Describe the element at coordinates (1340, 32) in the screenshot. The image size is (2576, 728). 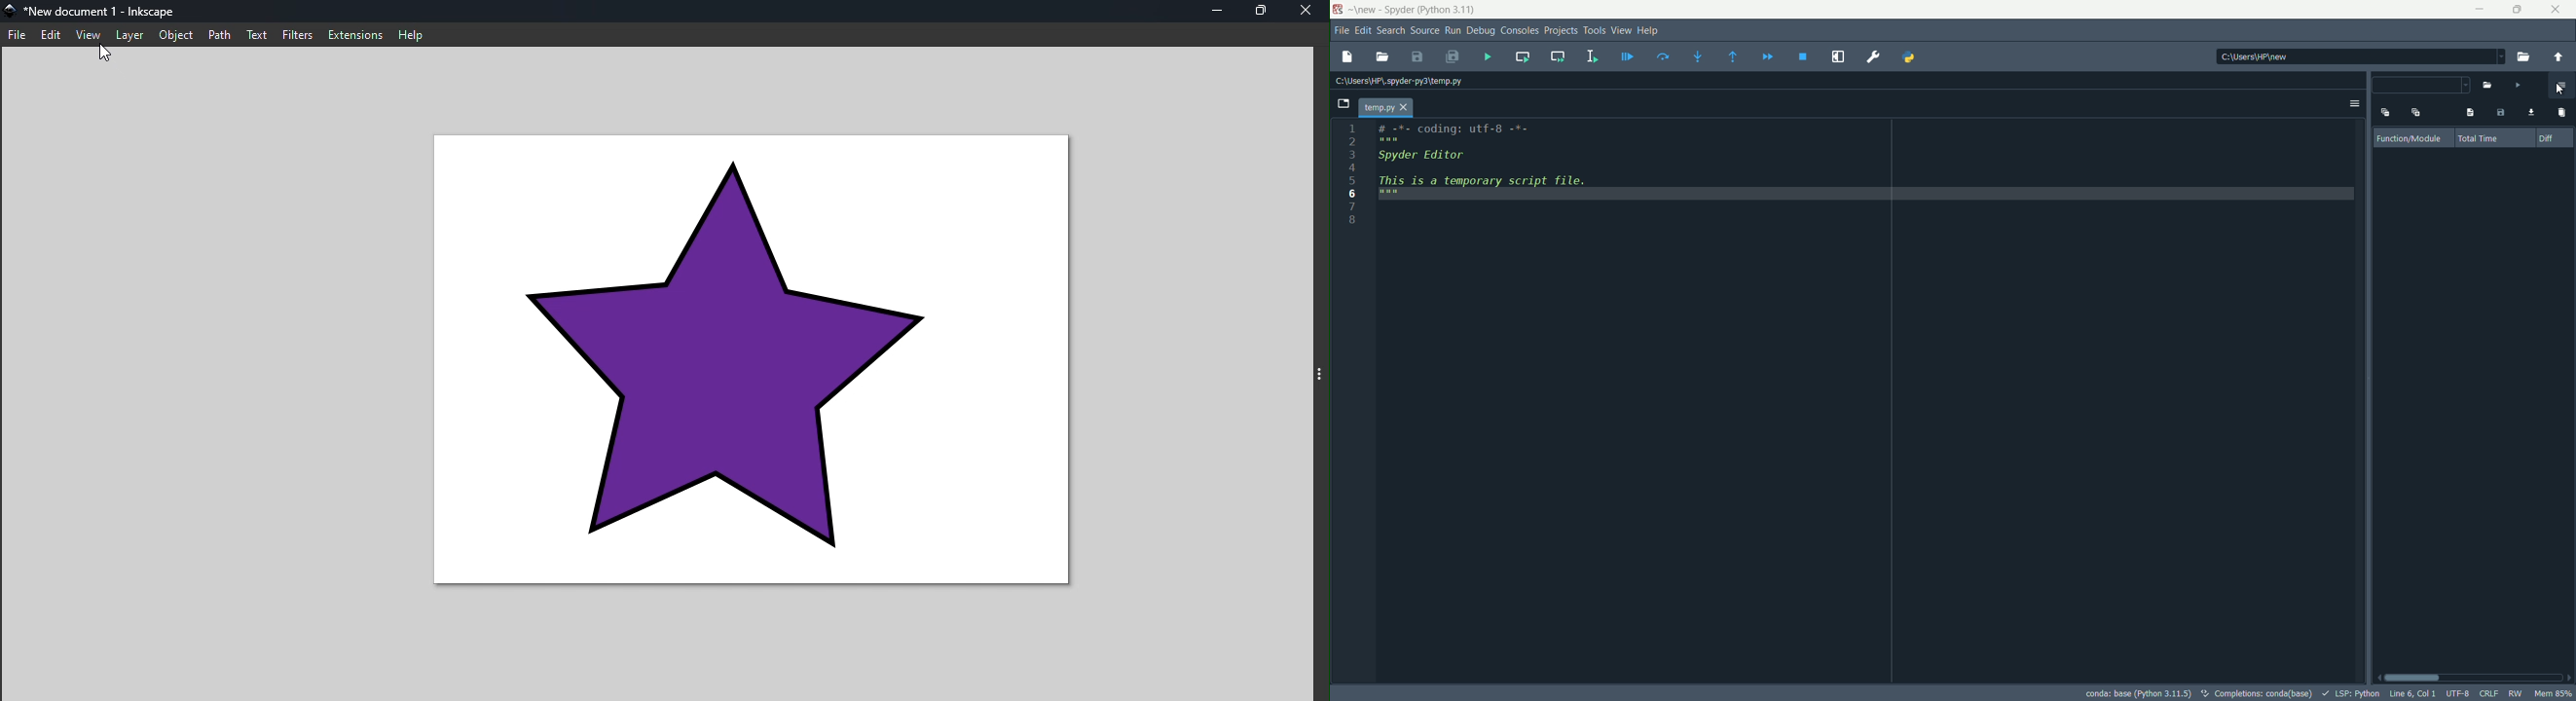
I see `file menu` at that location.